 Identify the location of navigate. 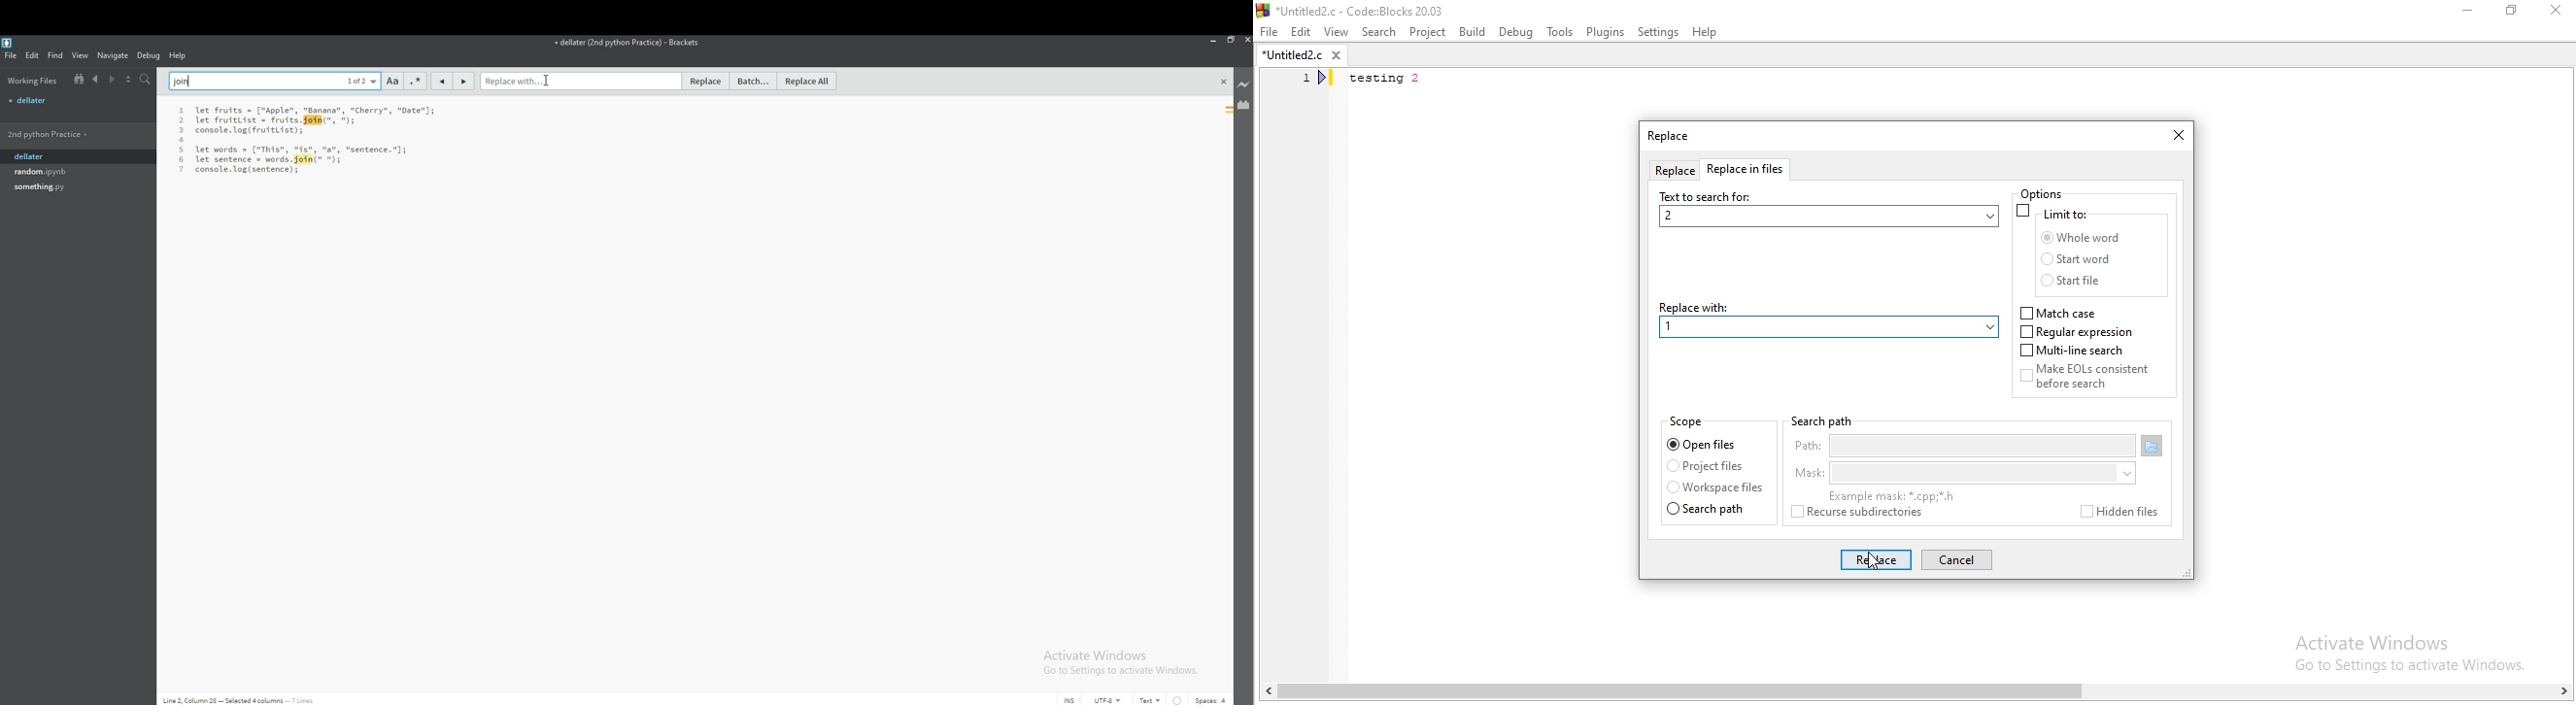
(114, 55).